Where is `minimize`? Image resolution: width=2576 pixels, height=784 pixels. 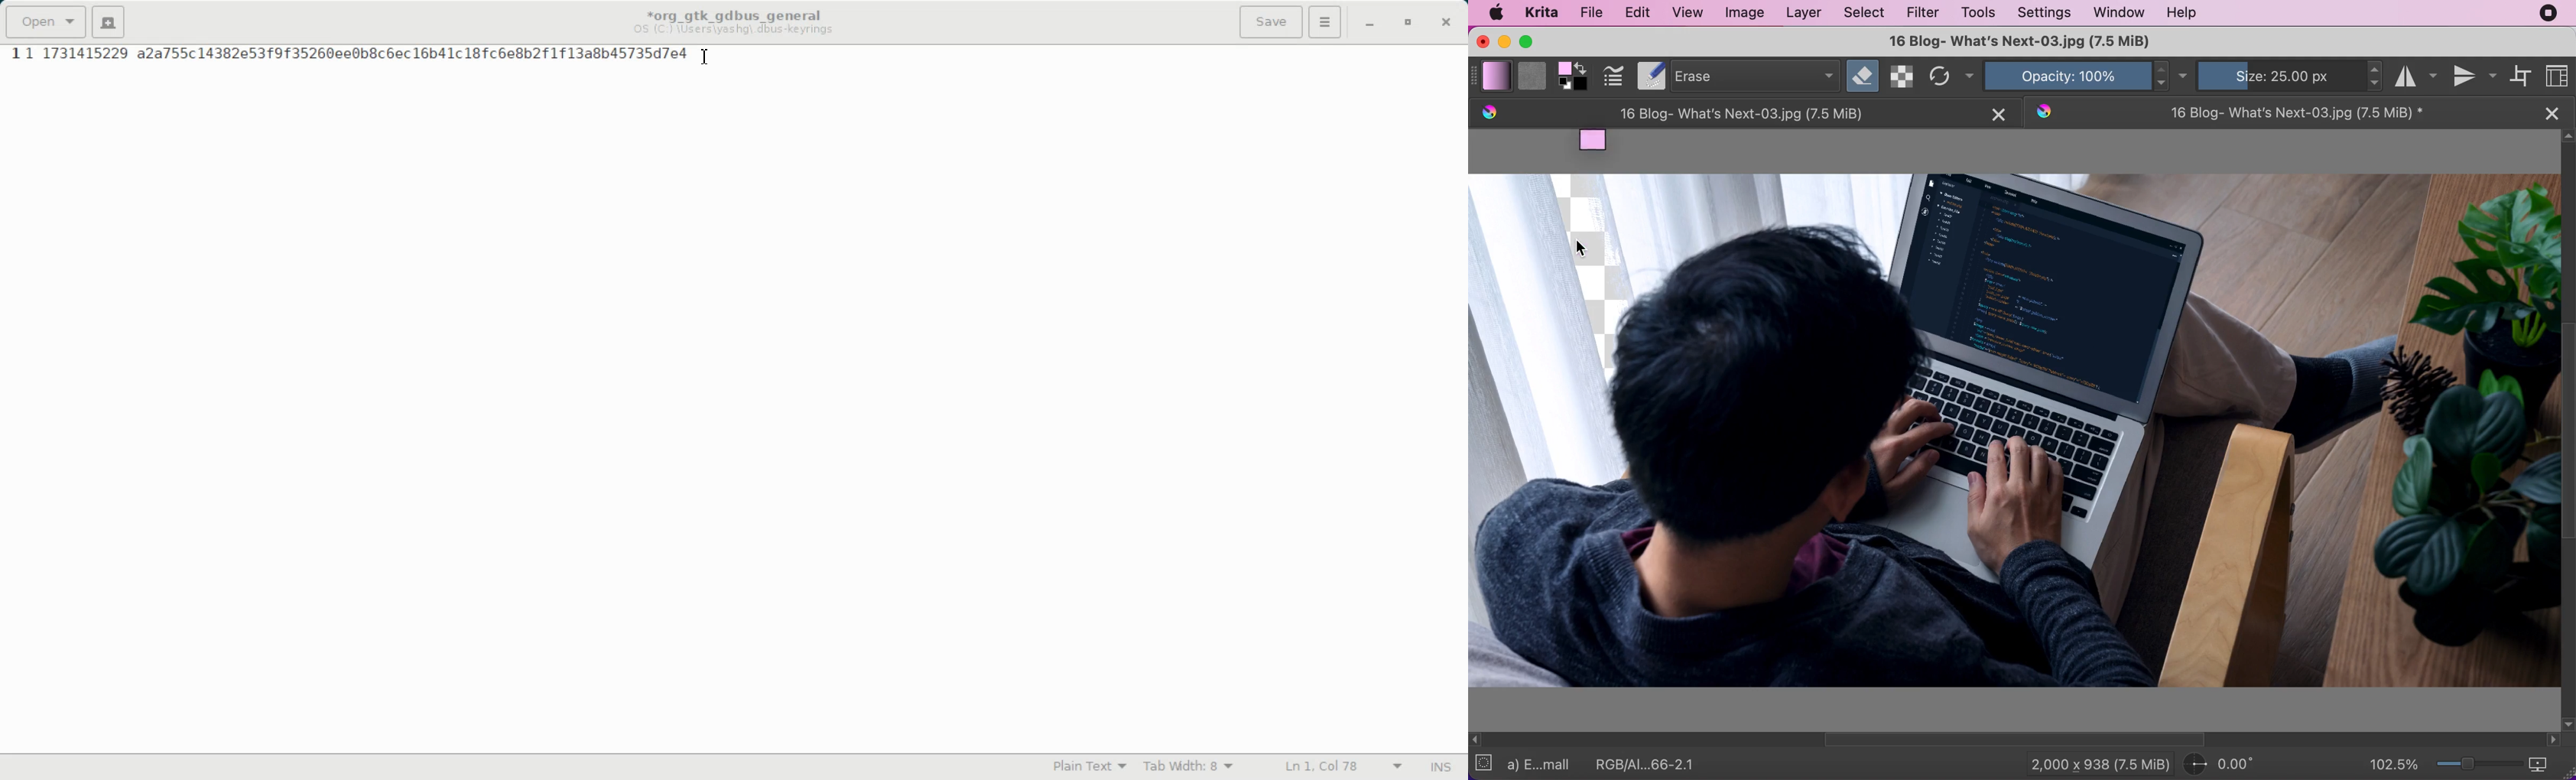 minimize is located at coordinates (1504, 43).